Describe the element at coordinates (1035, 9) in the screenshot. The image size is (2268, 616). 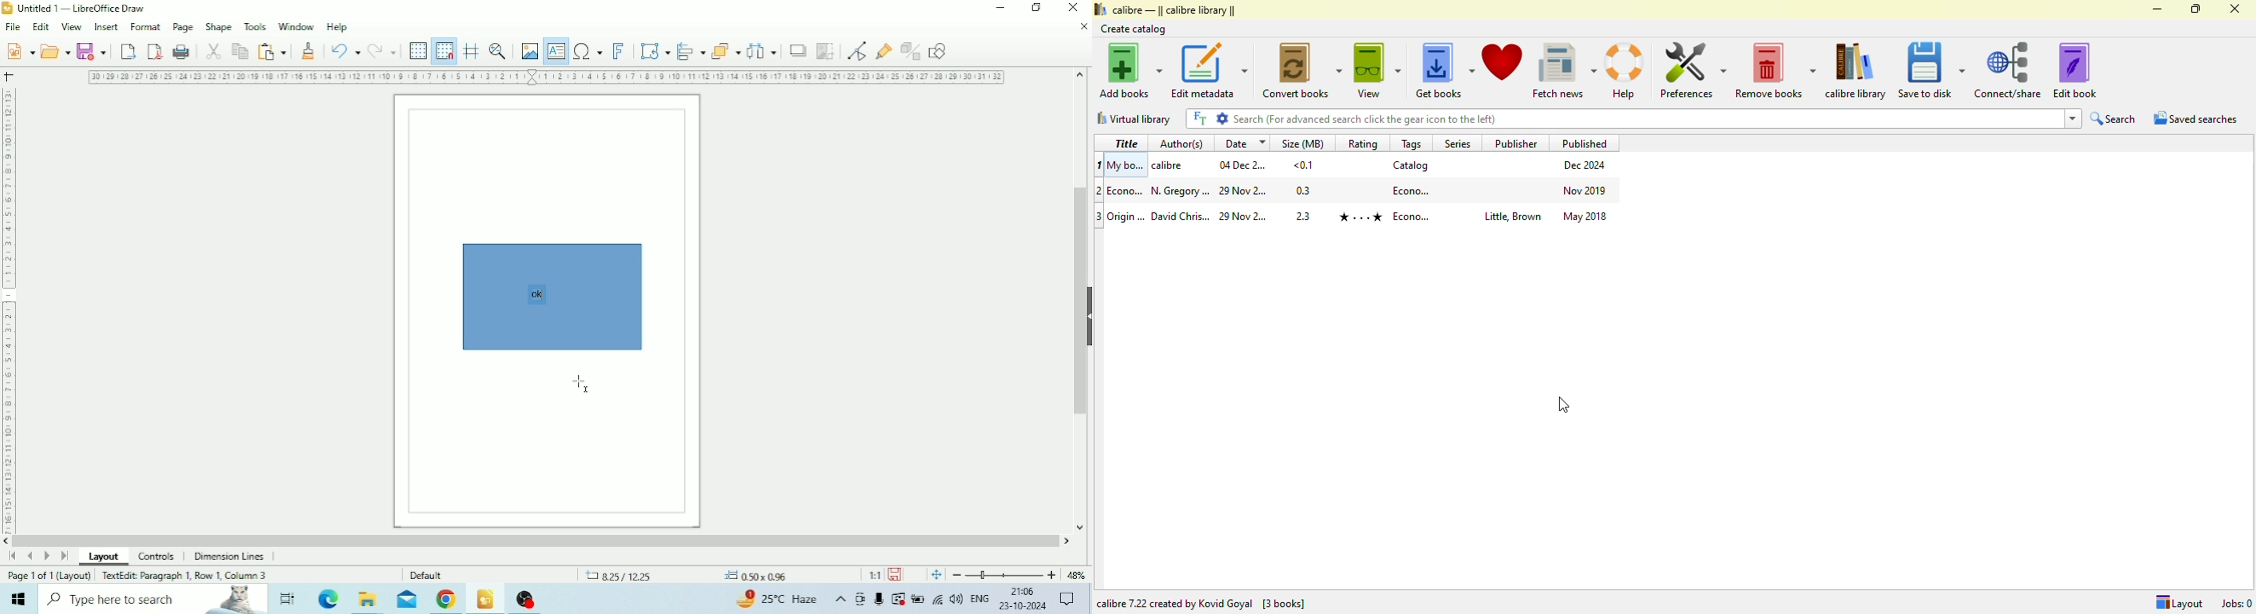
I see `Restore Down` at that location.